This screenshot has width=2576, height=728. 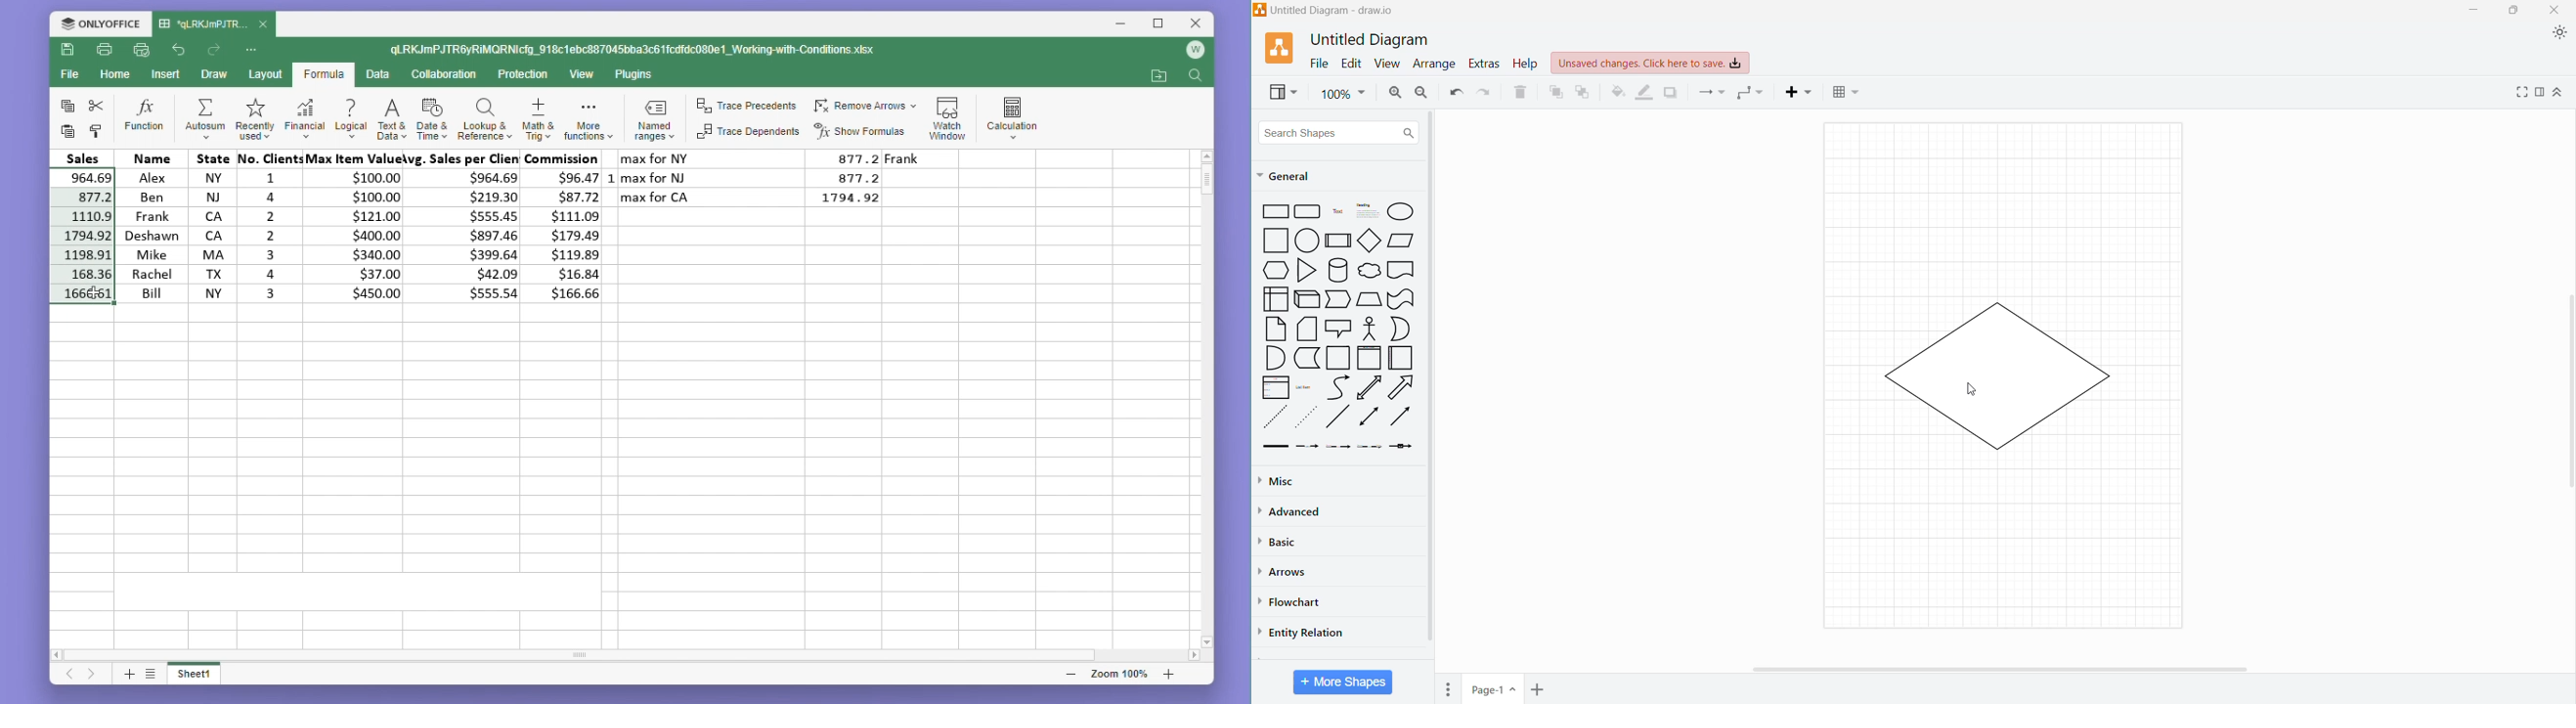 What do you see at coordinates (1275, 420) in the screenshot?
I see `Dashed Line` at bounding box center [1275, 420].